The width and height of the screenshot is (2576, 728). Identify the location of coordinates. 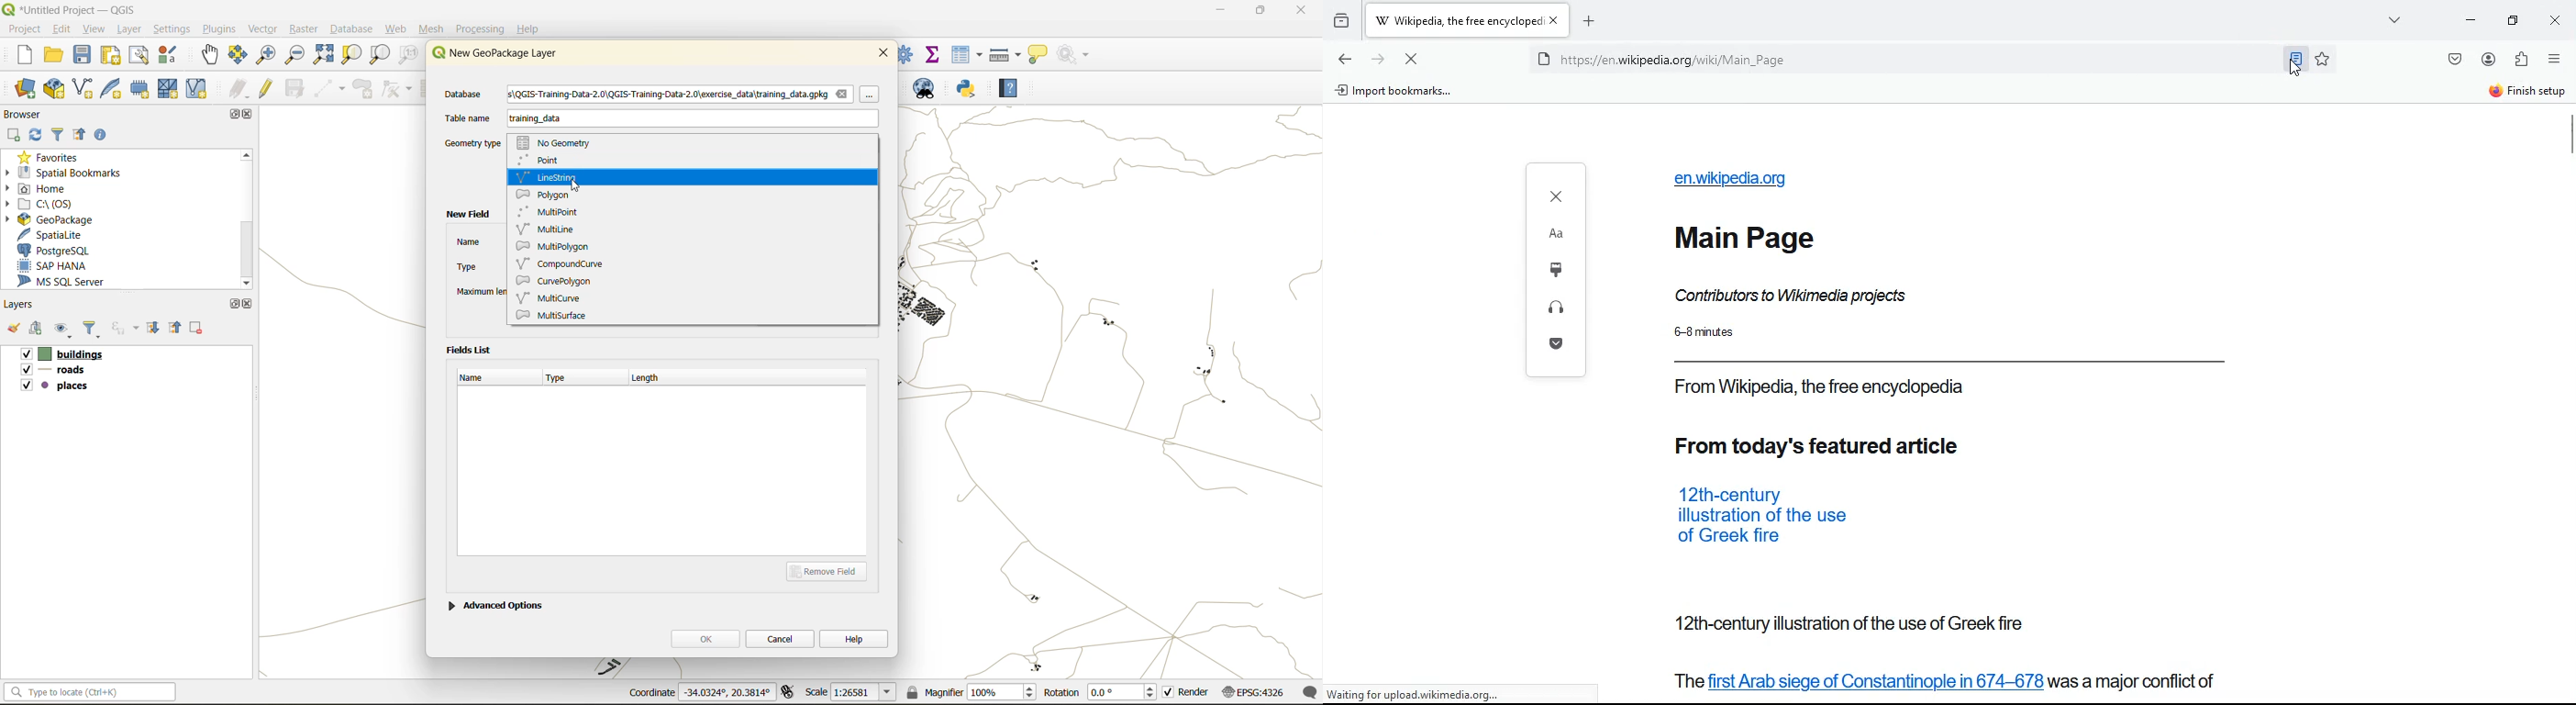
(699, 693).